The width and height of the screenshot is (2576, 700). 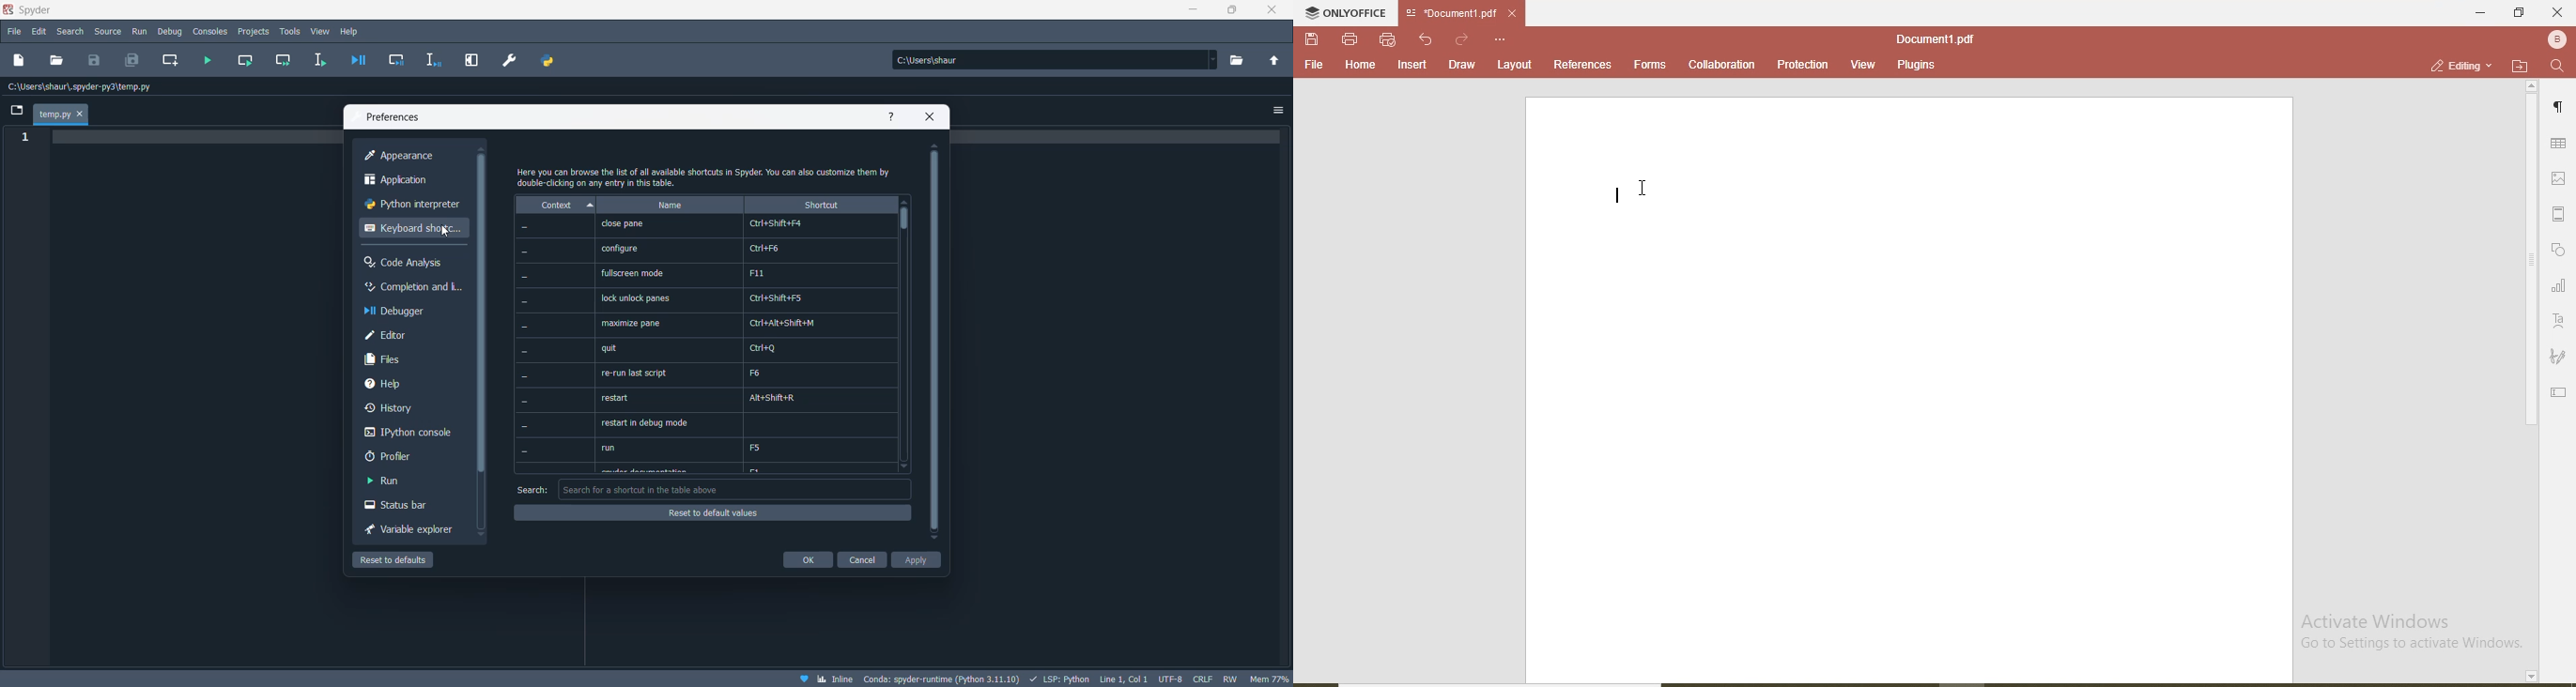 I want to click on text, so click(x=2559, y=321).